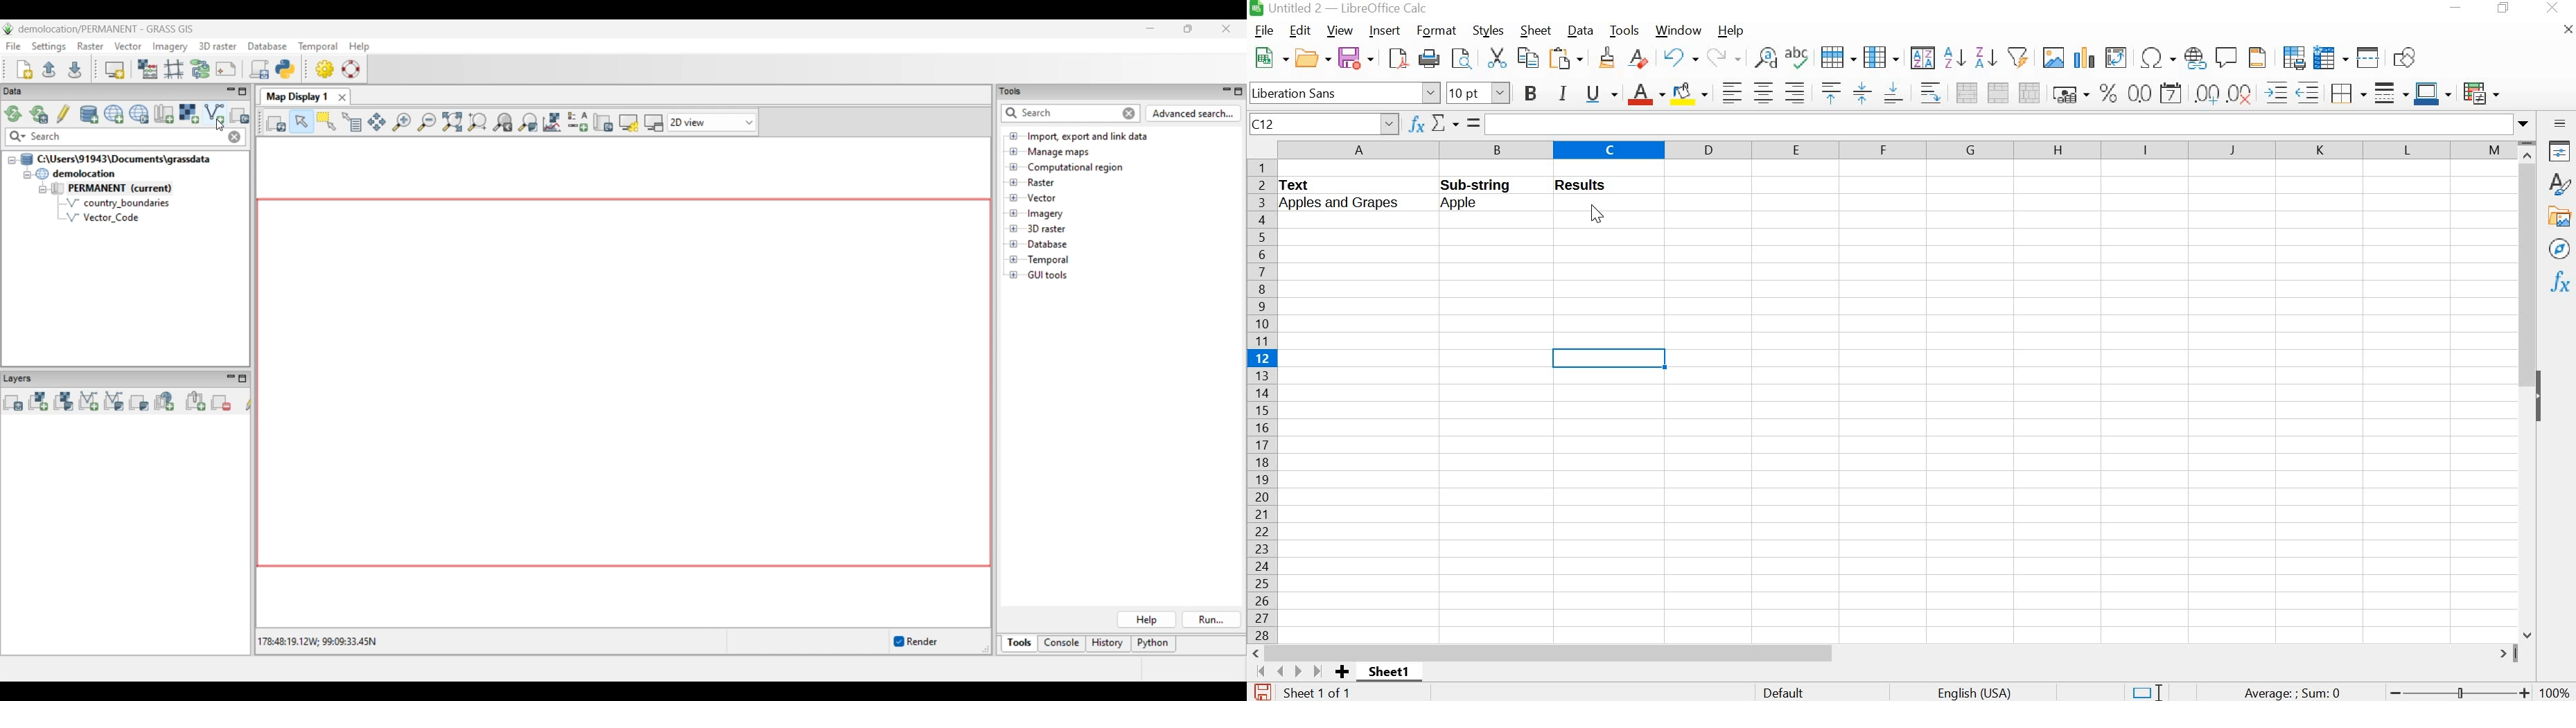 The width and height of the screenshot is (2576, 728). Describe the element at coordinates (1534, 31) in the screenshot. I see `sheet` at that location.